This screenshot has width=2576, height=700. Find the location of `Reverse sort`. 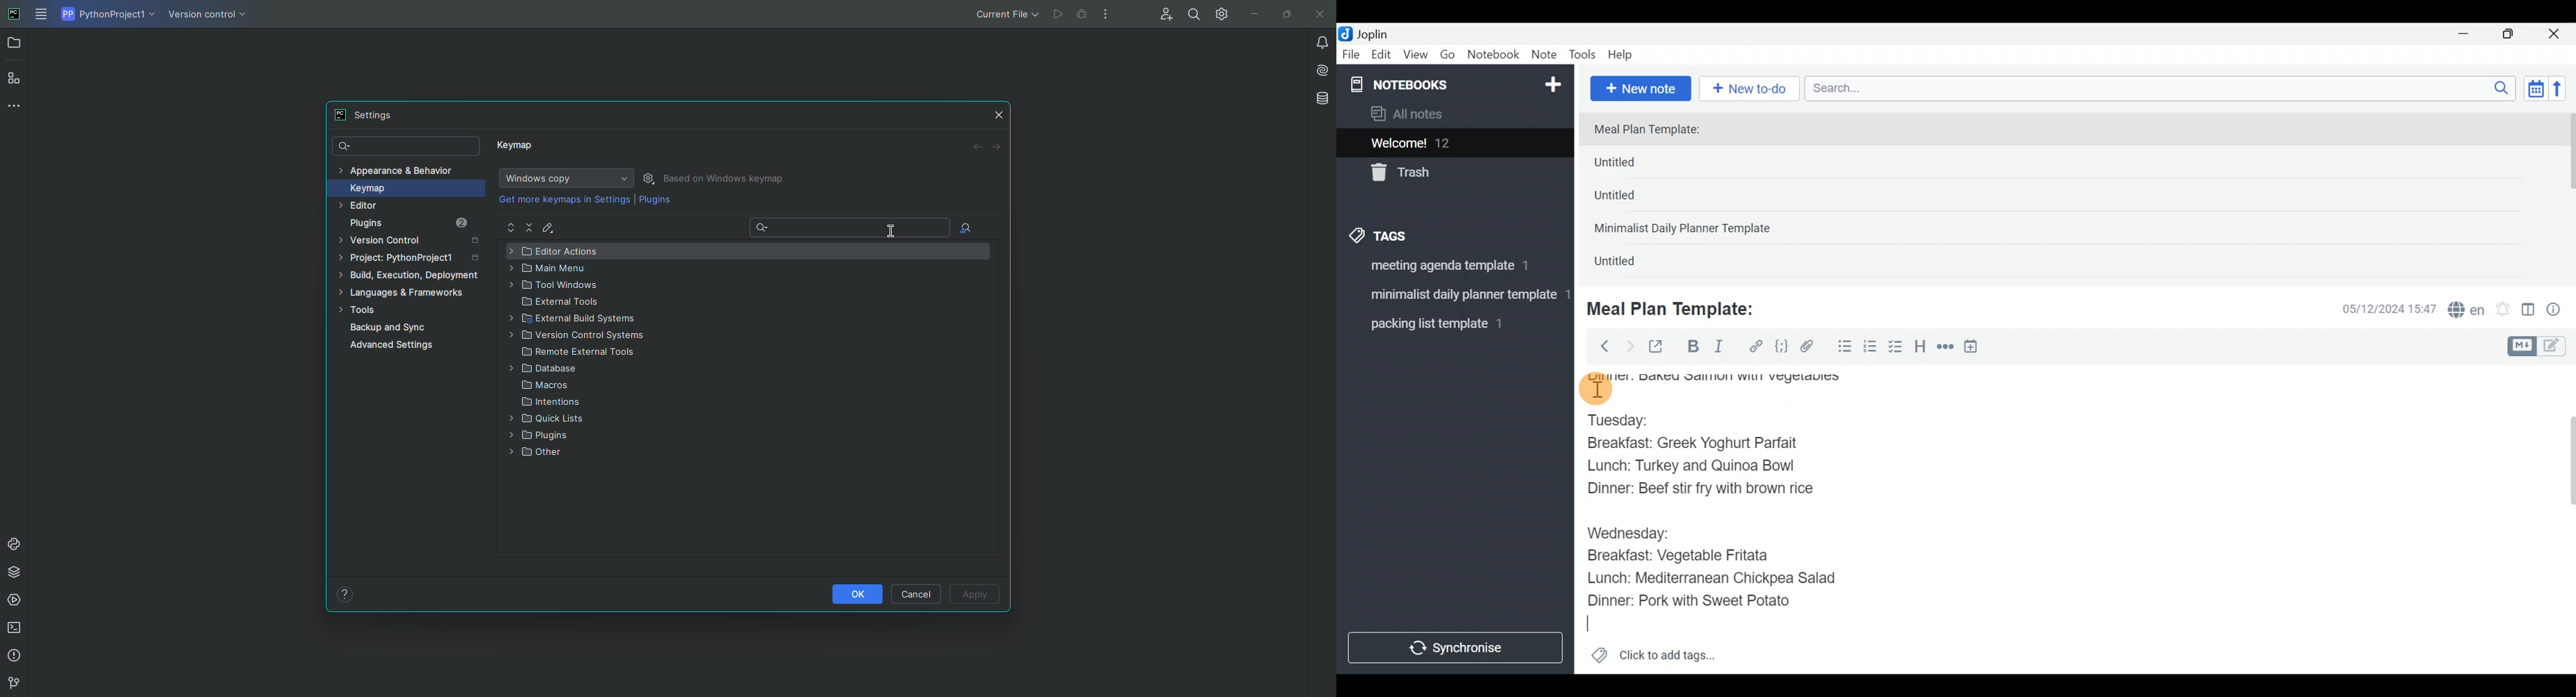

Reverse sort is located at coordinates (2564, 92).